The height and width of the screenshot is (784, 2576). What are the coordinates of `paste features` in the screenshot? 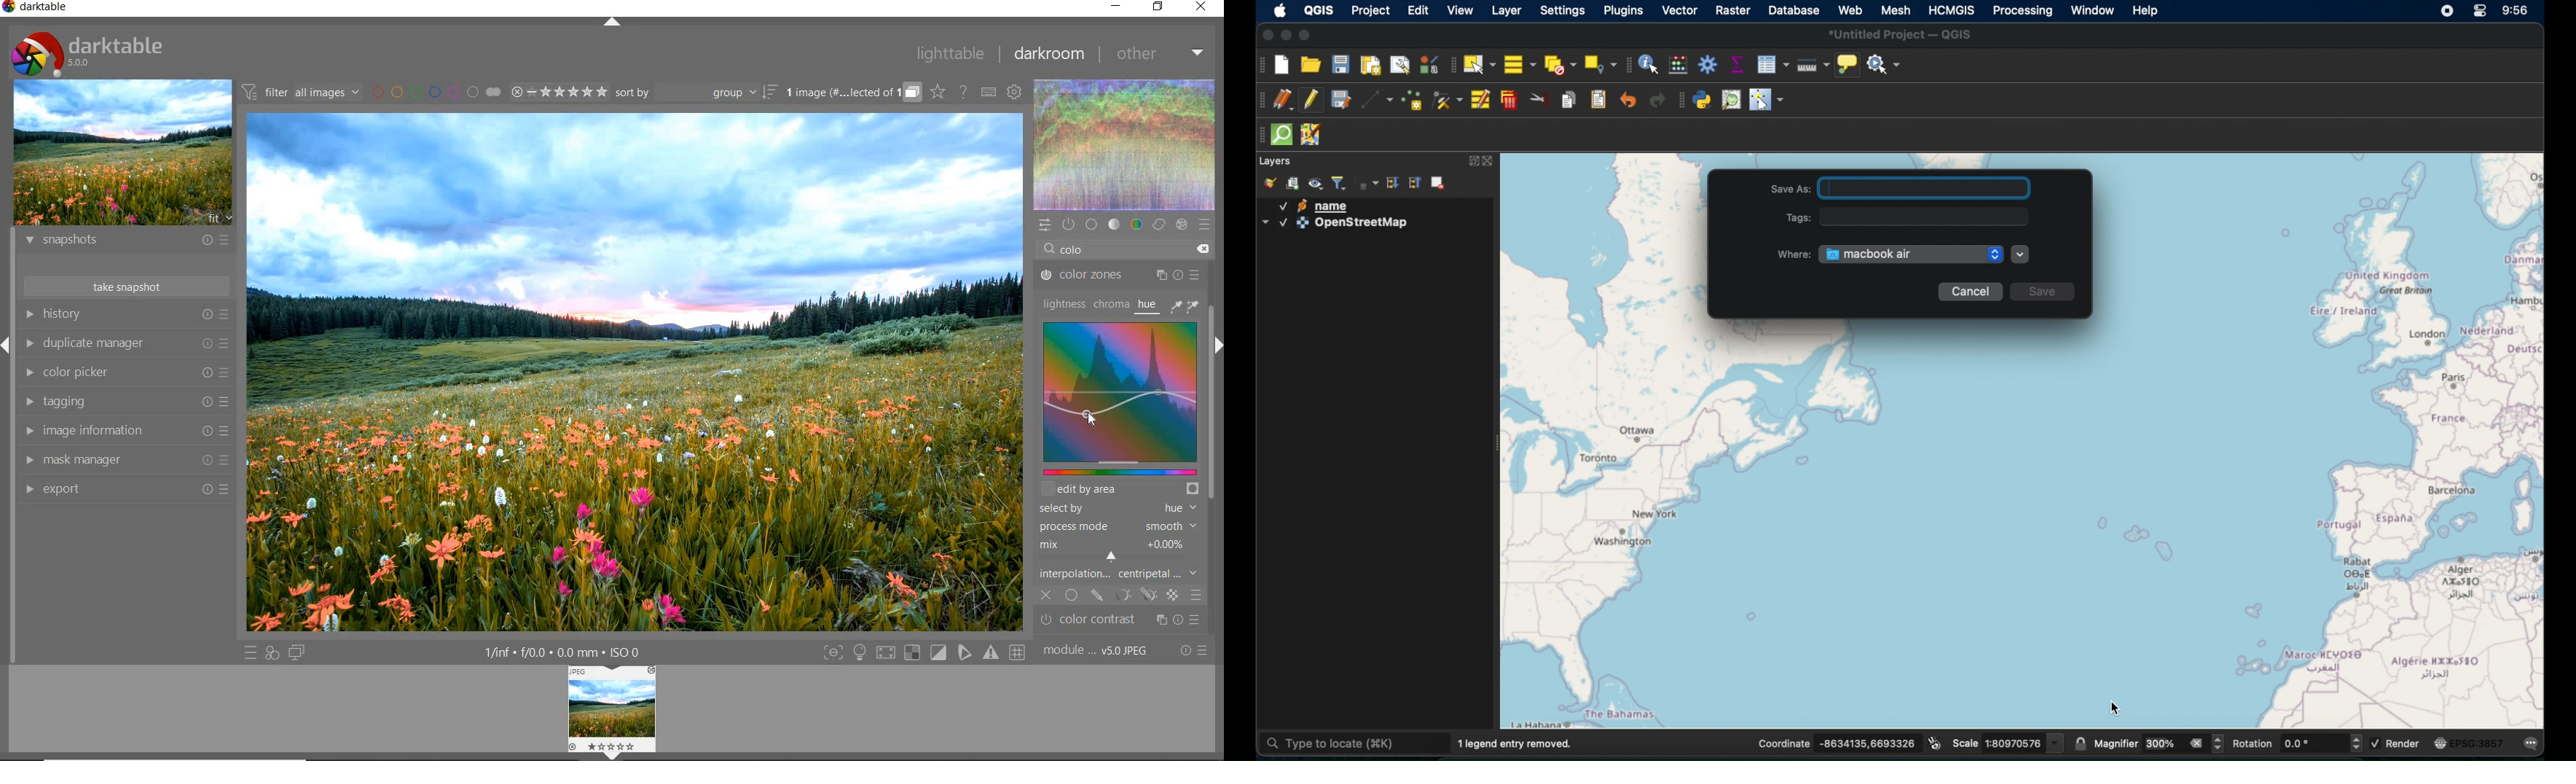 It's located at (1599, 100).